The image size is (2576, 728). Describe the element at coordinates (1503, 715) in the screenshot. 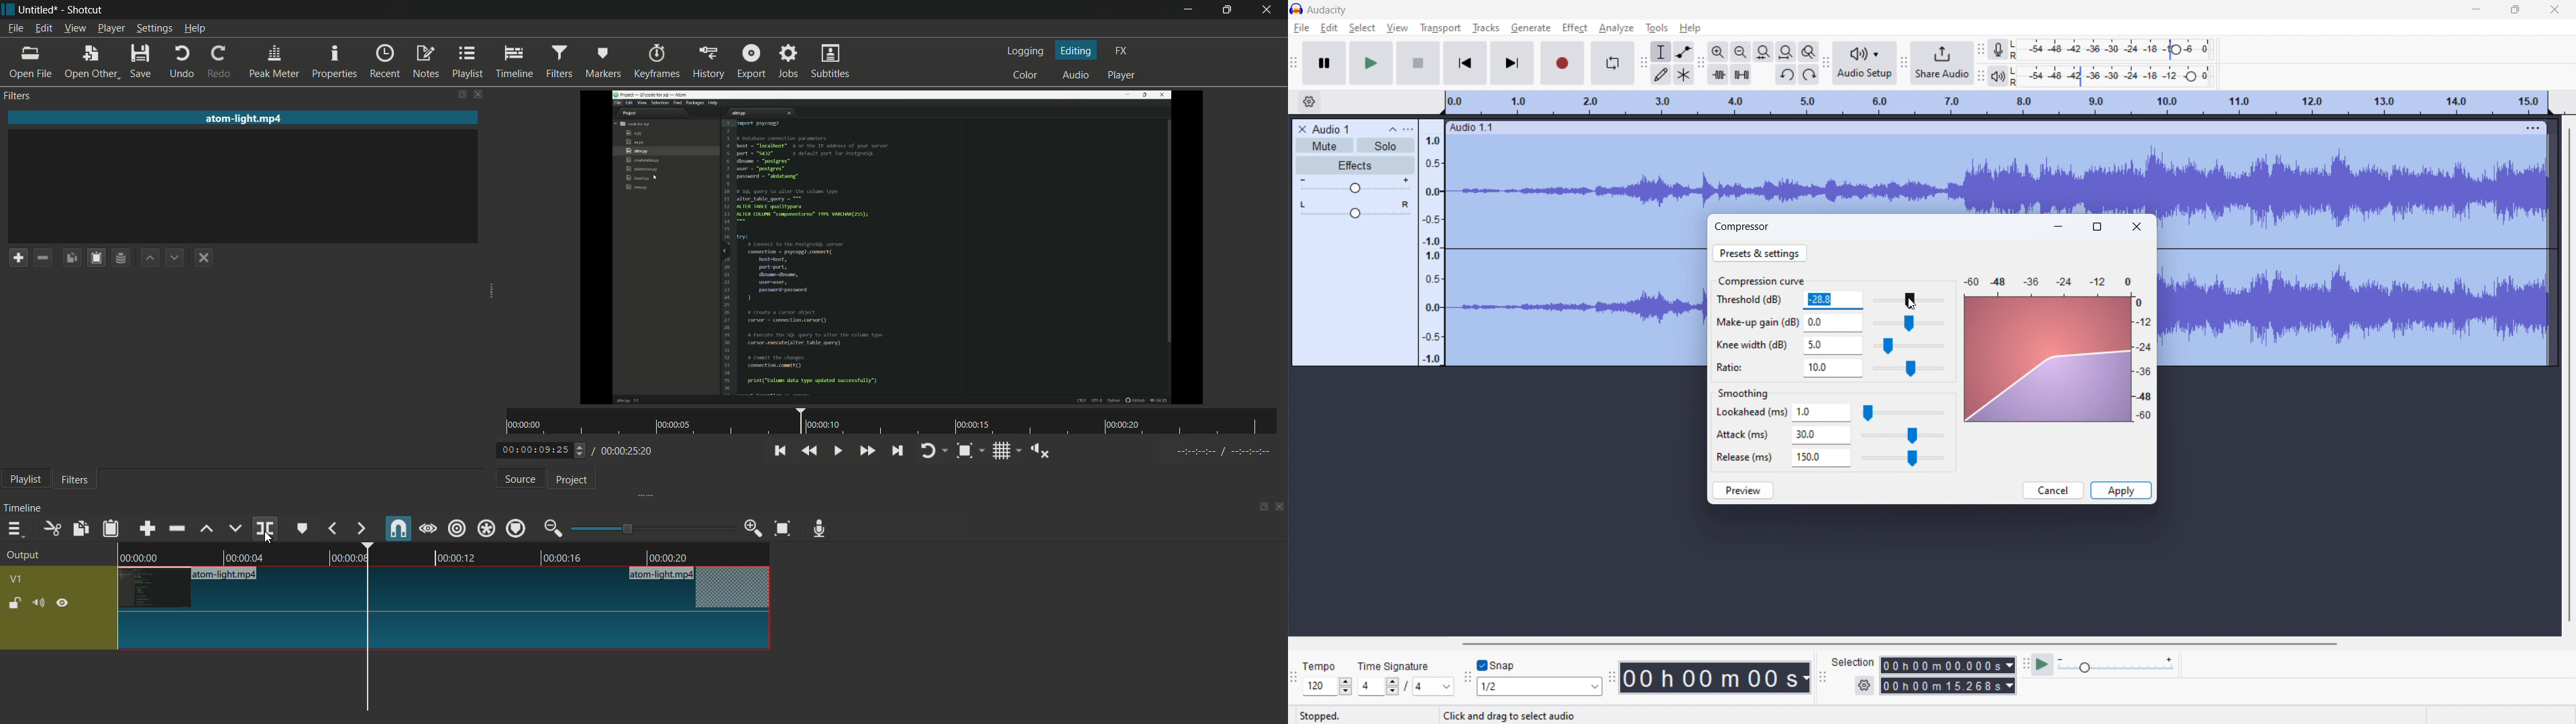

I see `Click and drag to select audio` at that location.